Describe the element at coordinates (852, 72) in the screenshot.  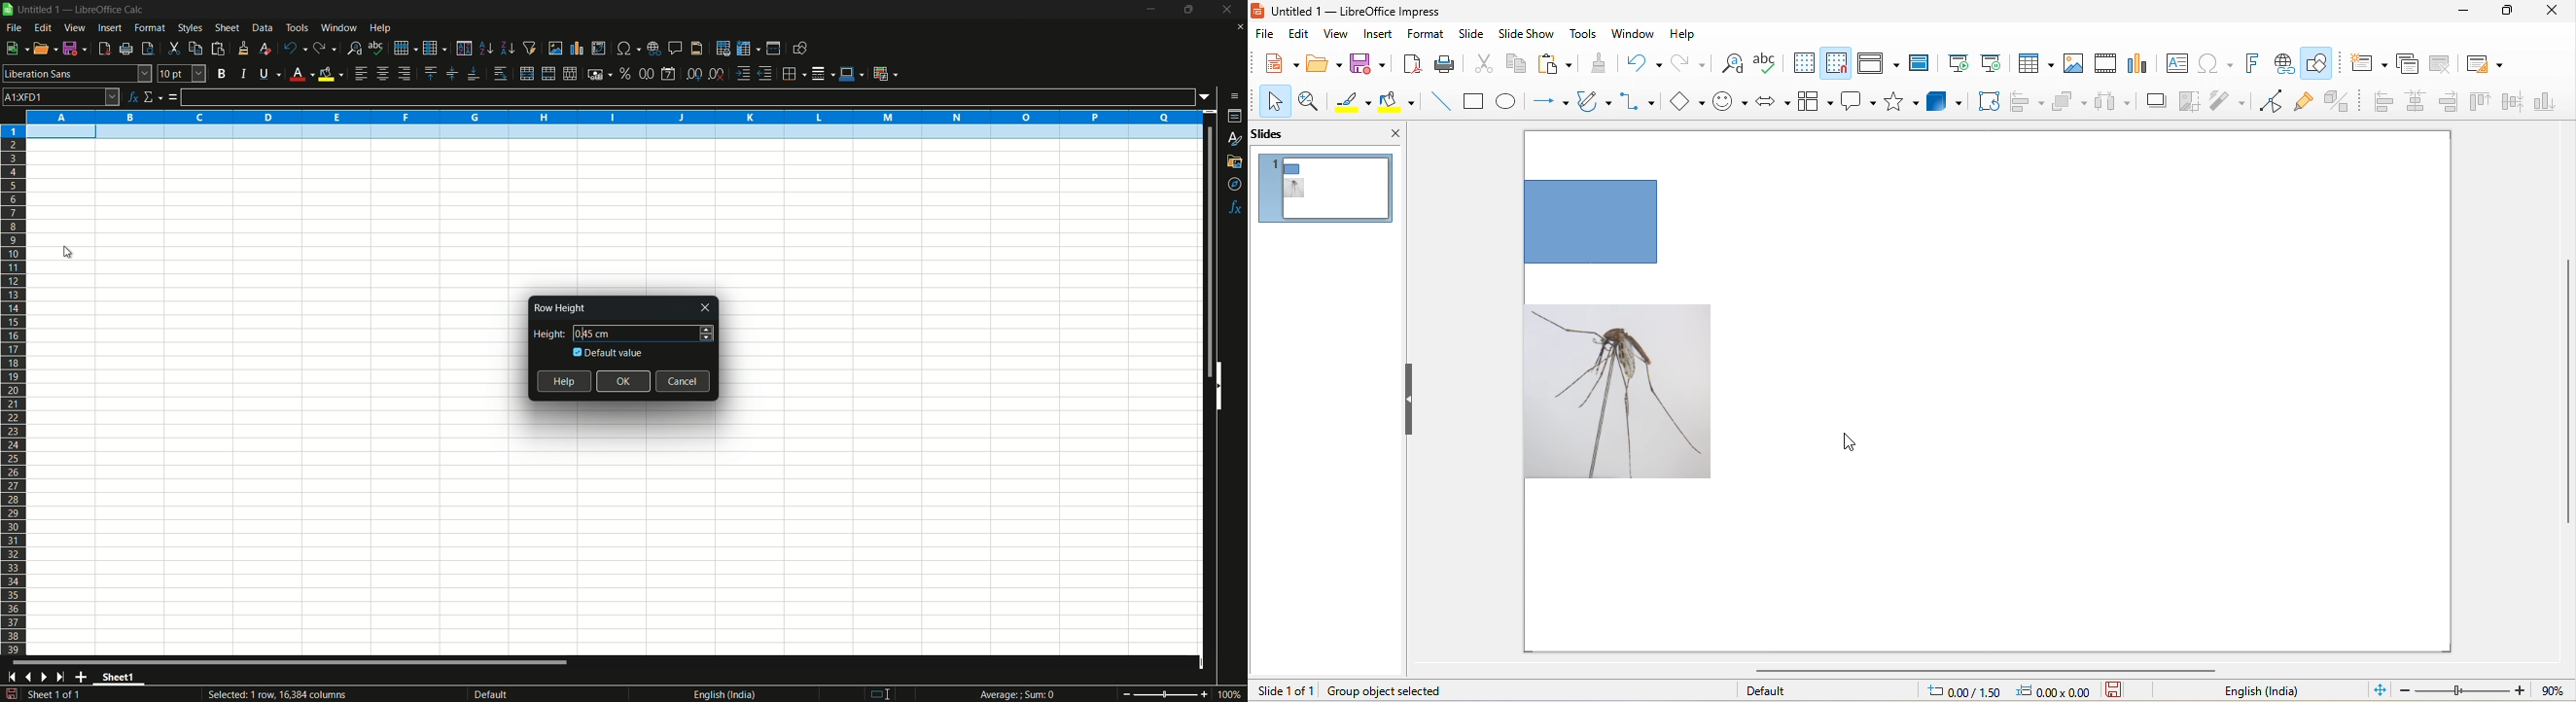
I see `border color` at that location.